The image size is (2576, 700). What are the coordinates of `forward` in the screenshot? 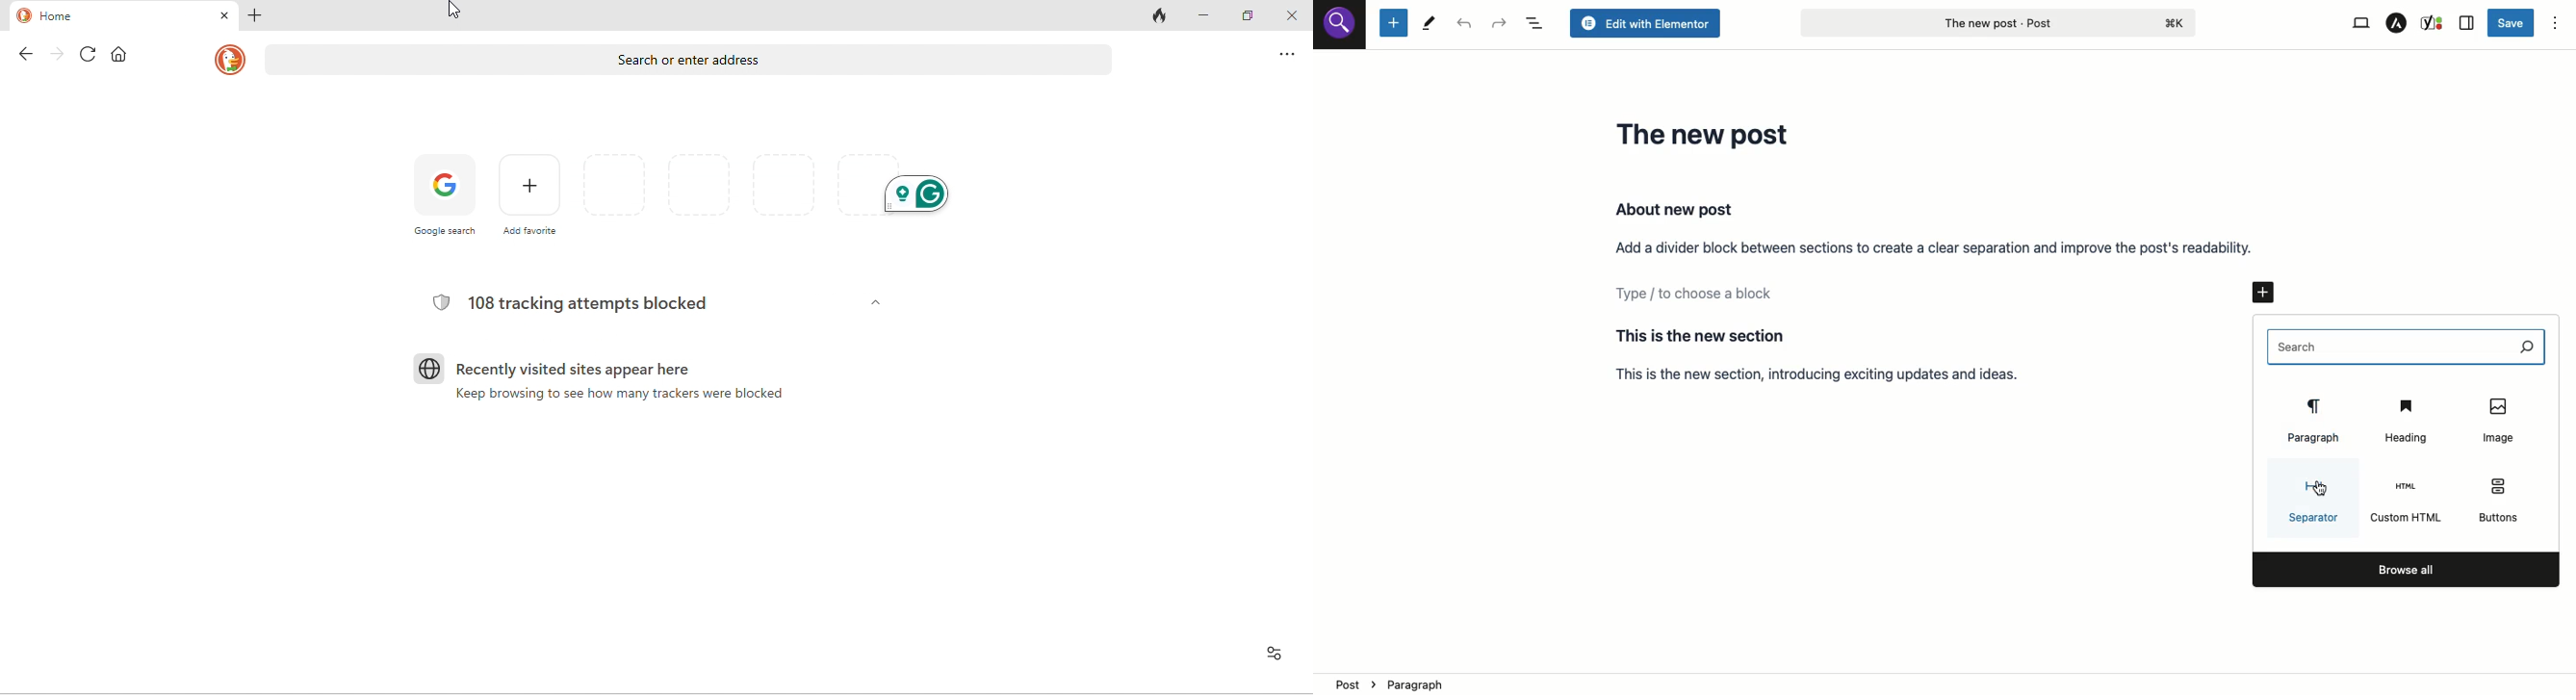 It's located at (50, 55).